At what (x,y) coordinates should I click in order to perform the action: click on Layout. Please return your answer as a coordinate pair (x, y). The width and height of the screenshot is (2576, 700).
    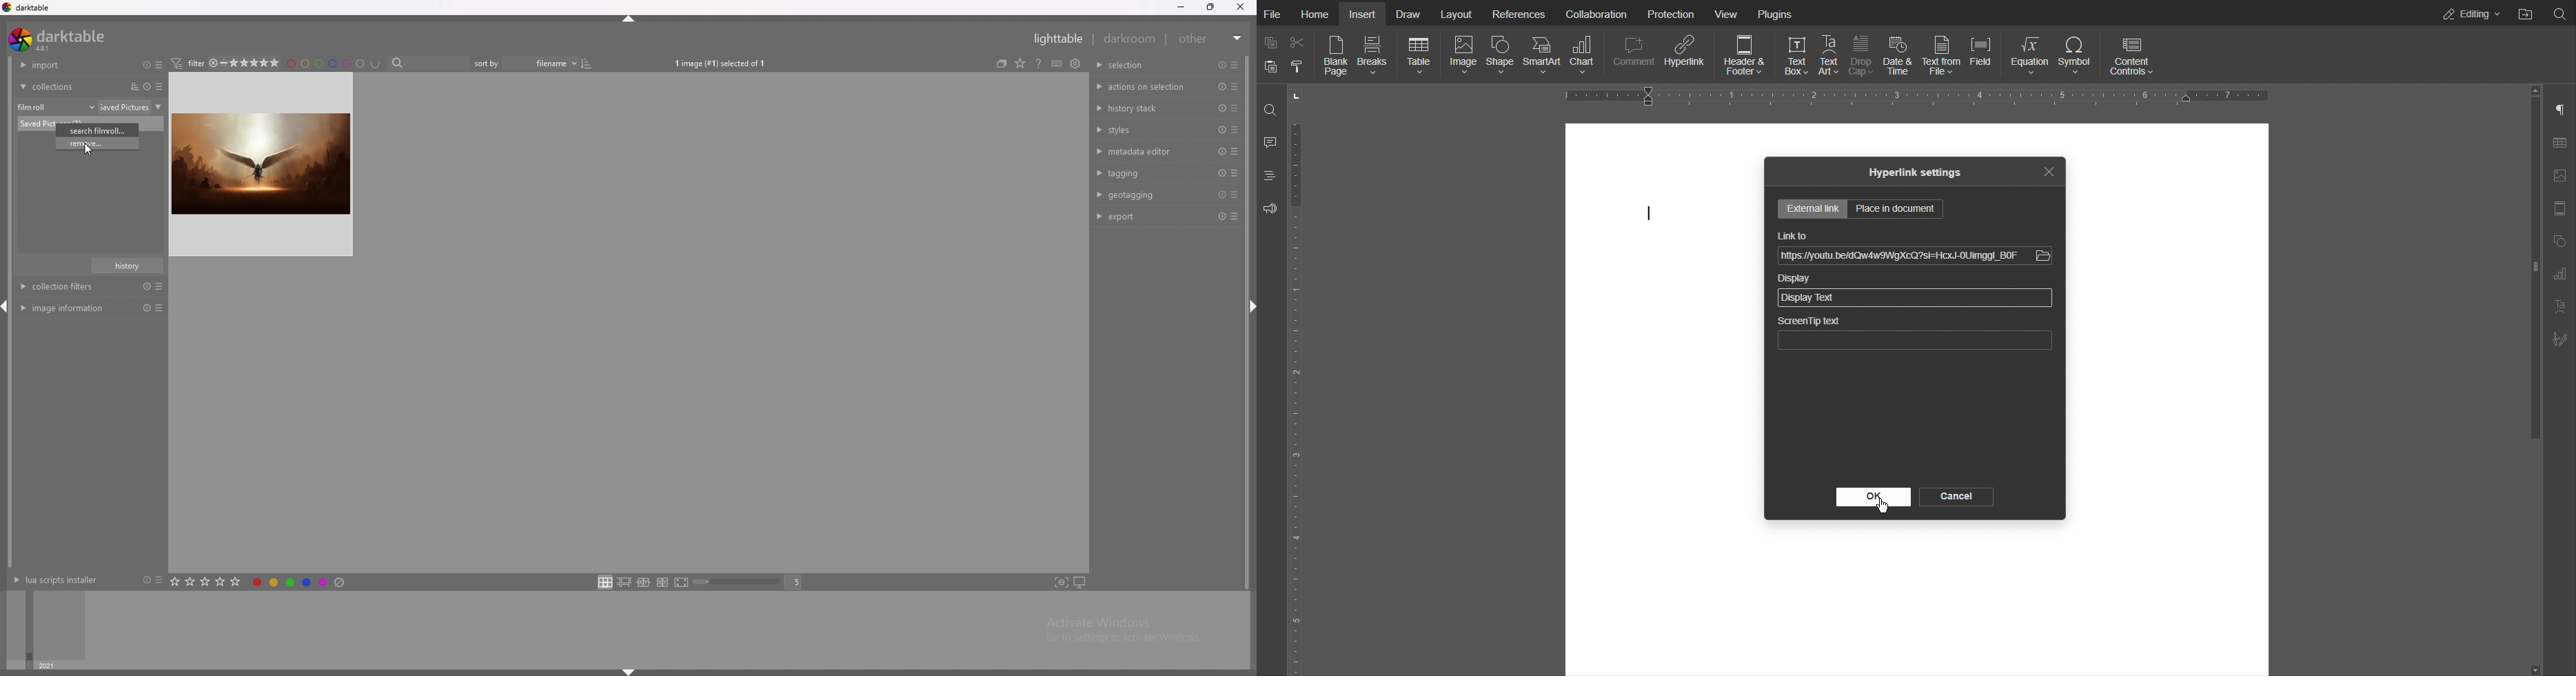
    Looking at the image, I should click on (1461, 13).